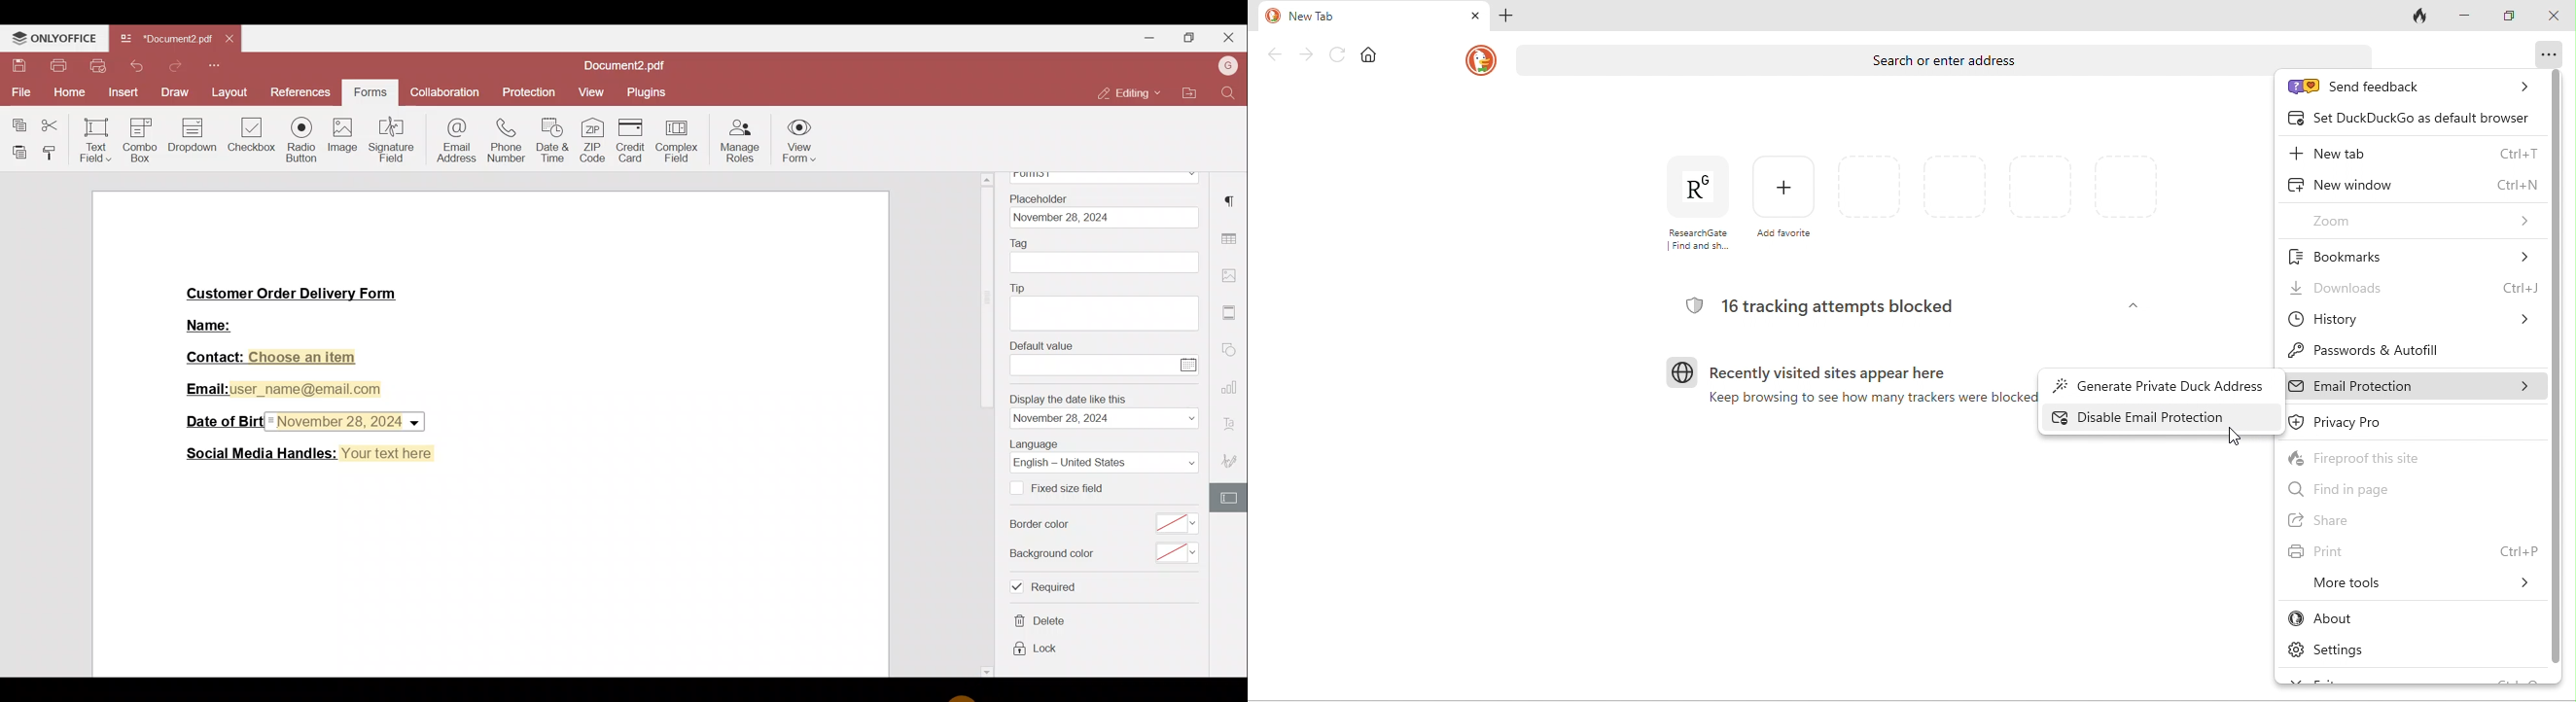  I want to click on ONLYOFFICE, so click(54, 36).